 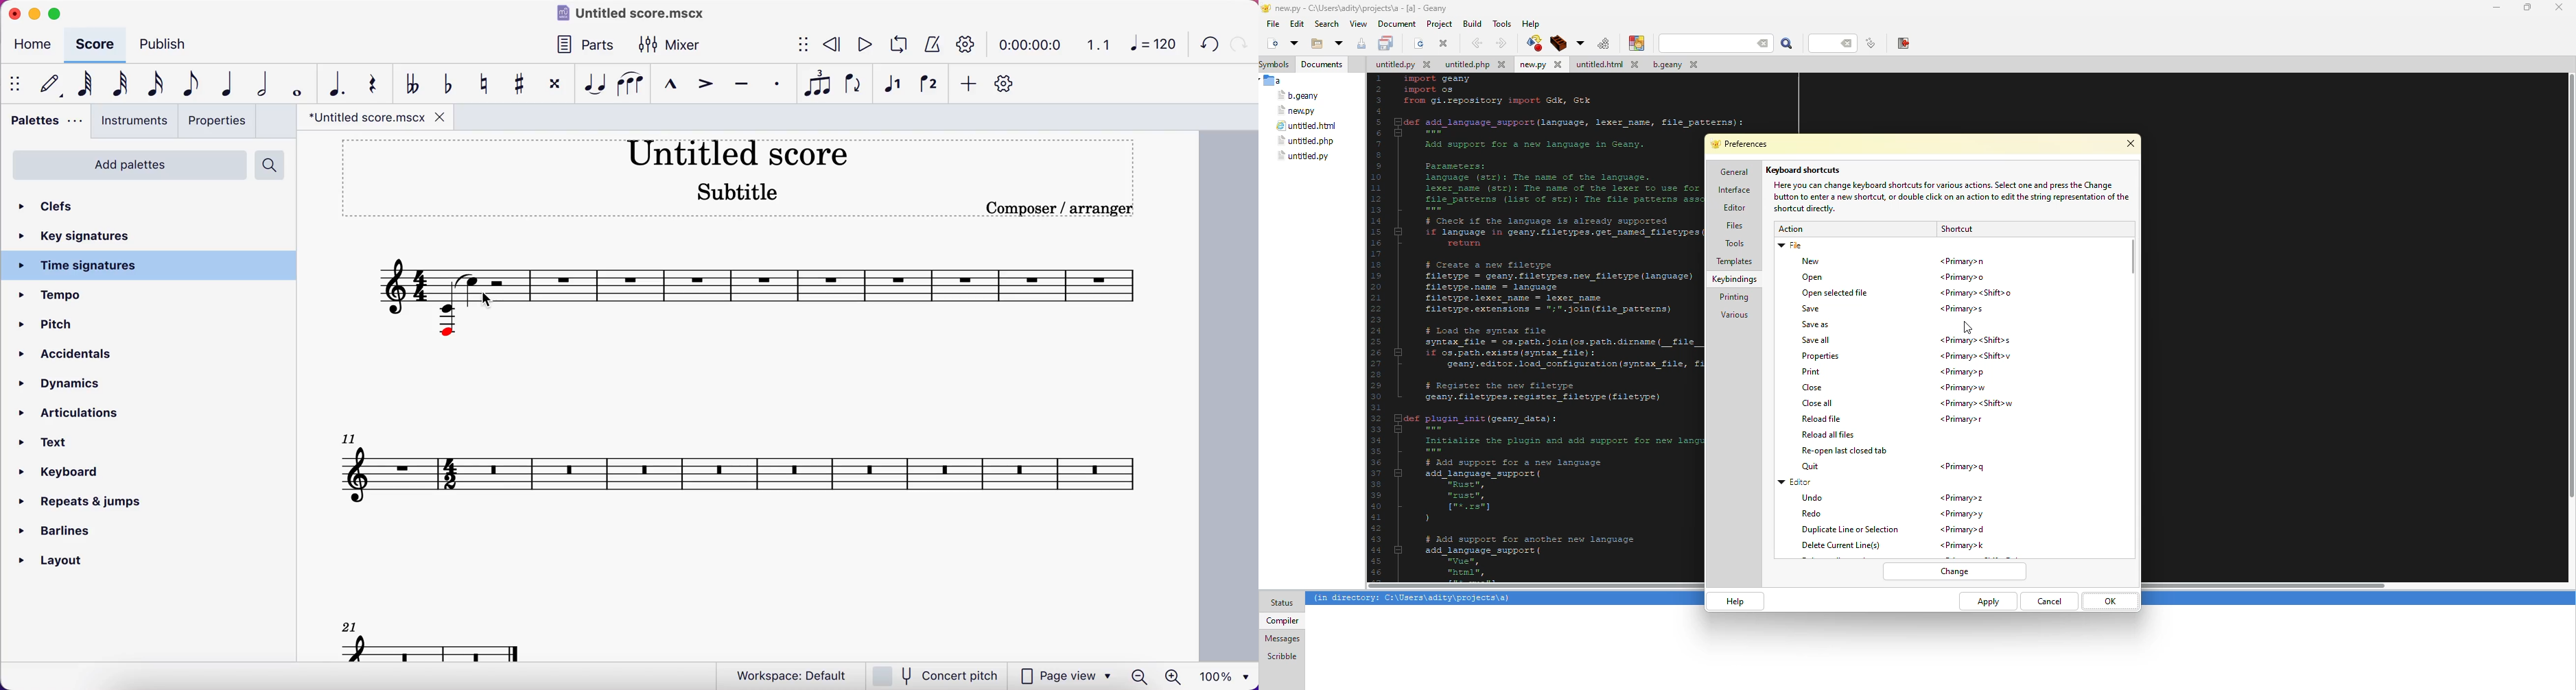 What do you see at coordinates (486, 85) in the screenshot?
I see `toggle natural` at bounding box center [486, 85].